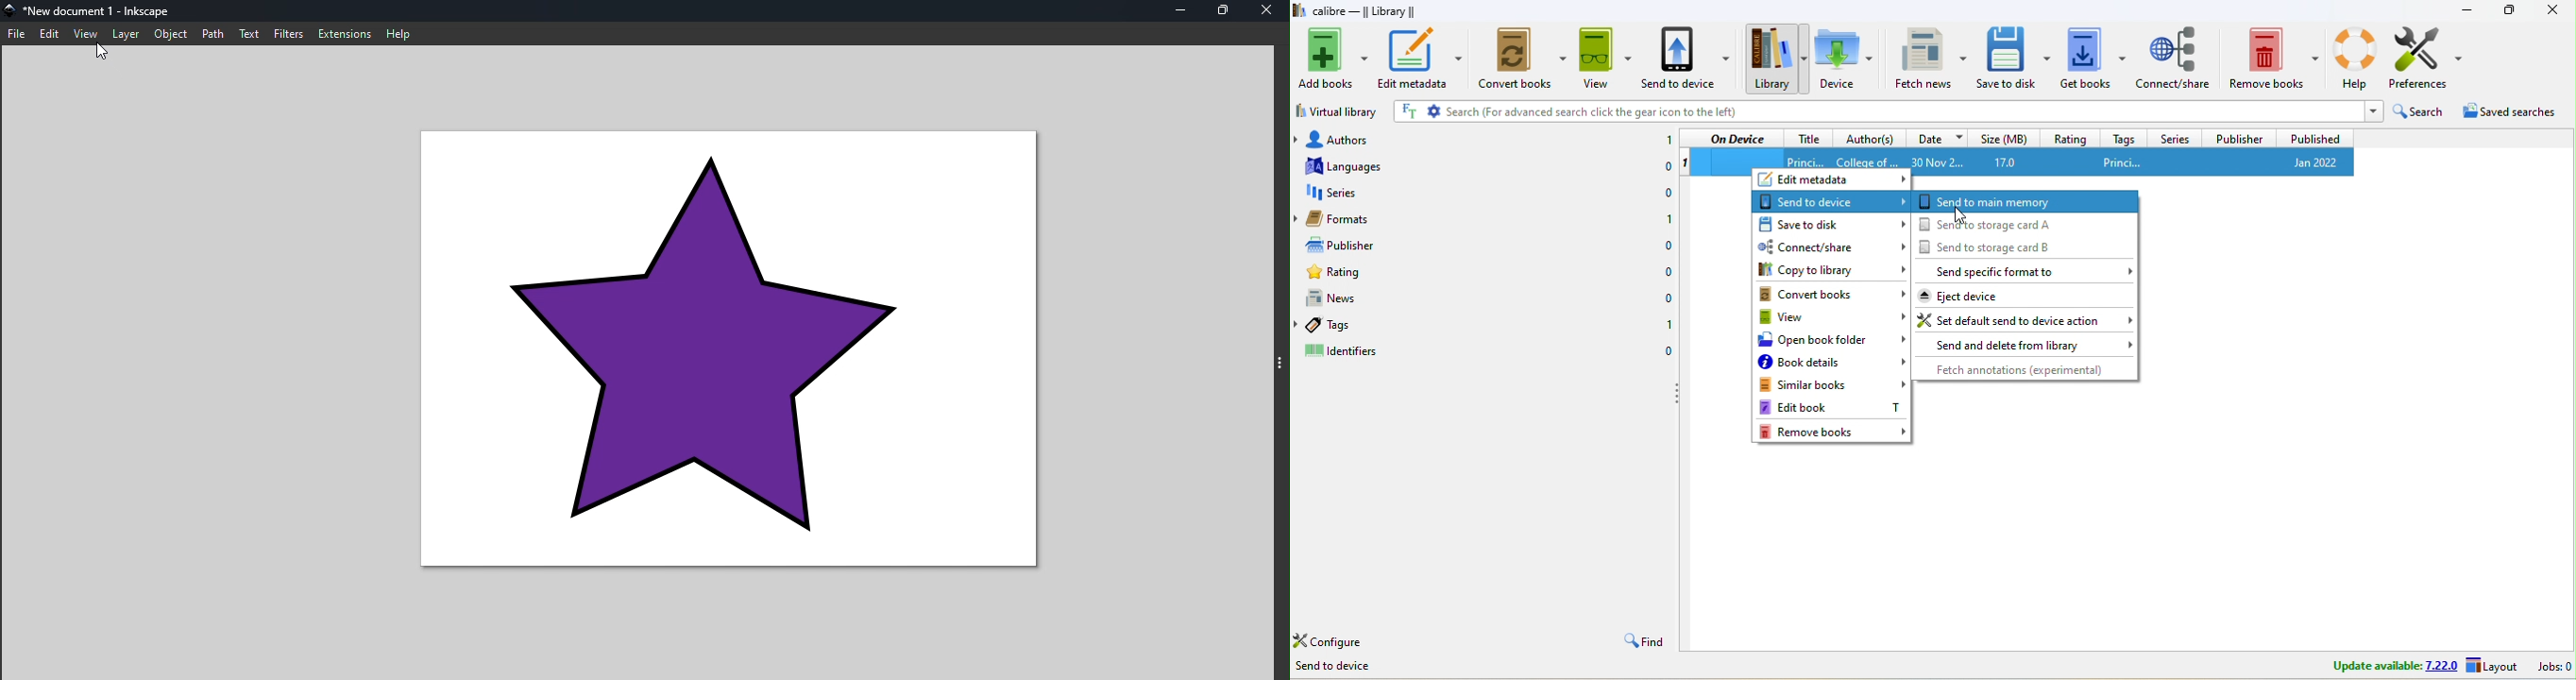 Image resolution: width=2576 pixels, height=700 pixels. I want to click on add books, so click(1333, 58).